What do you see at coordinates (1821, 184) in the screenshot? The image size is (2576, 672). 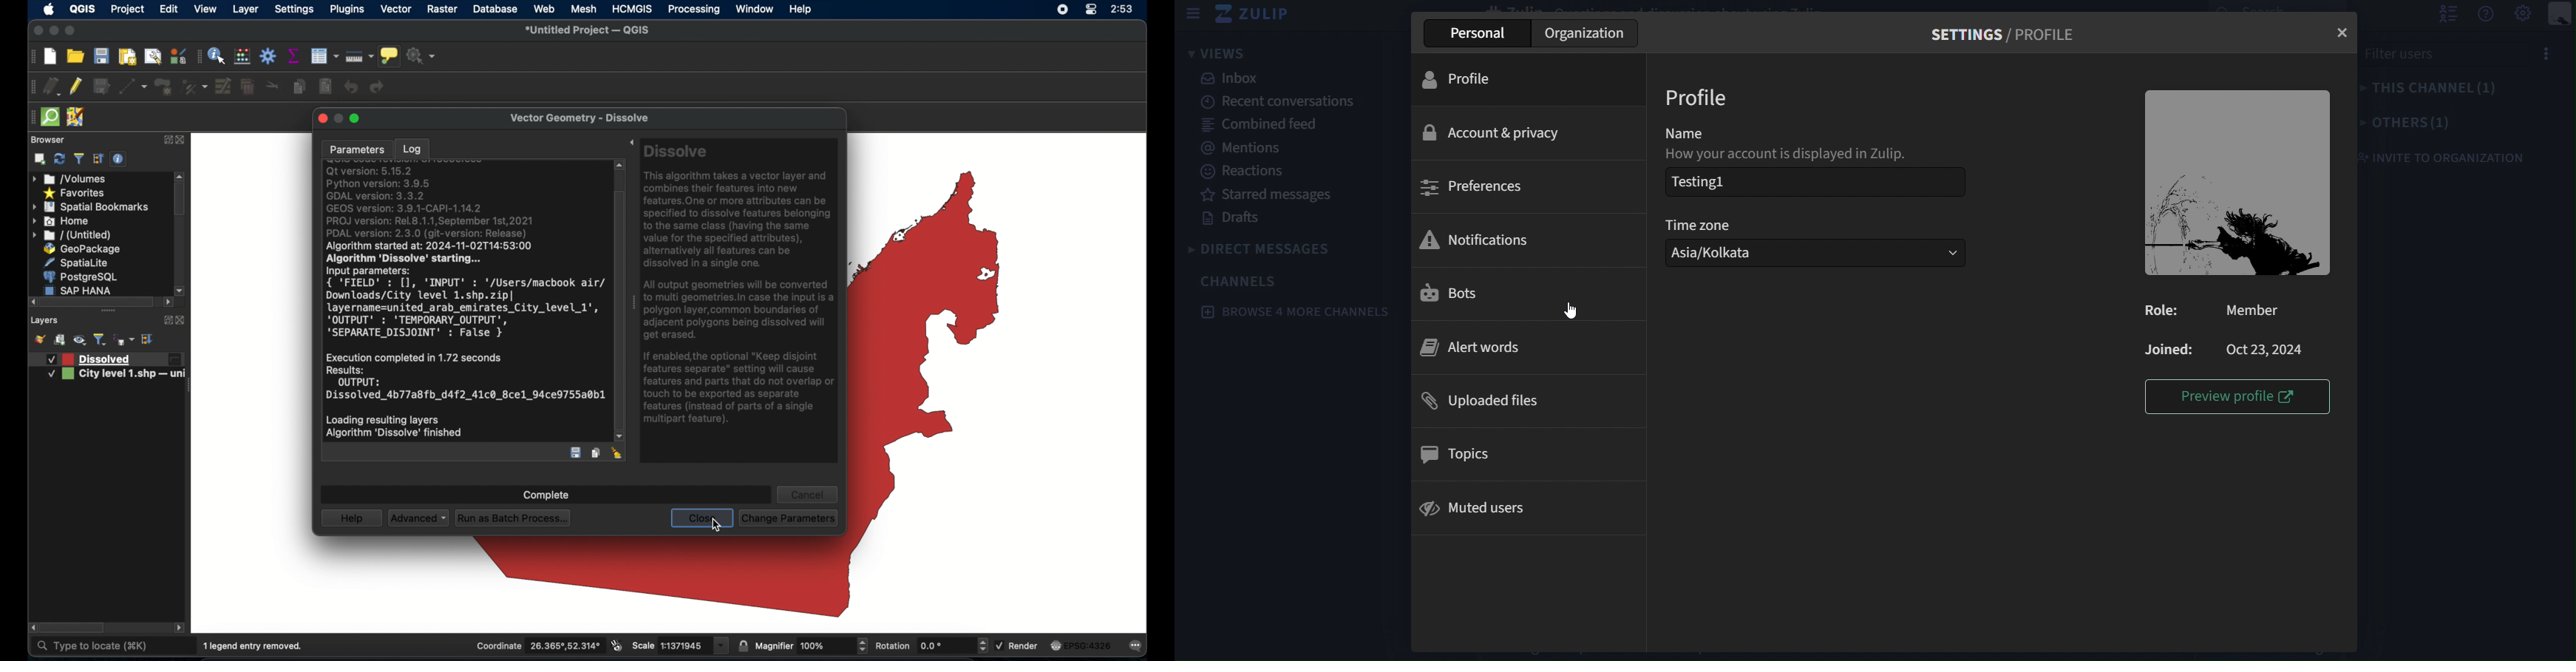 I see `Testing!` at bounding box center [1821, 184].